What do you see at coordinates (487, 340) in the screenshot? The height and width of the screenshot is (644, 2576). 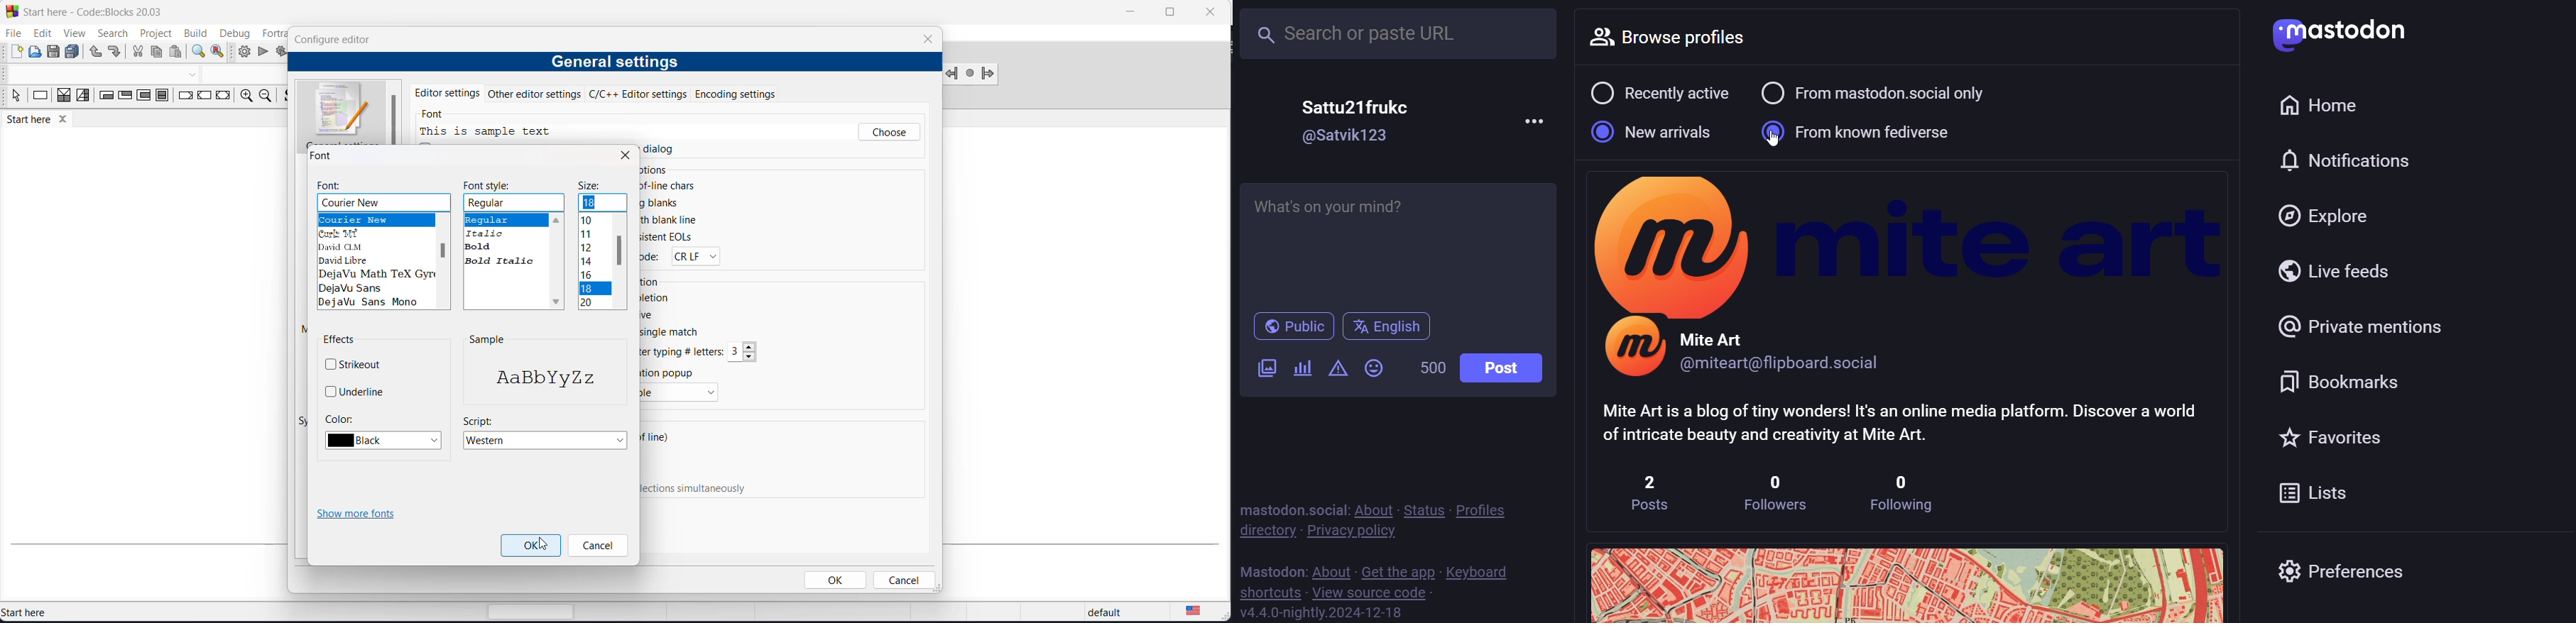 I see `sample` at bounding box center [487, 340].